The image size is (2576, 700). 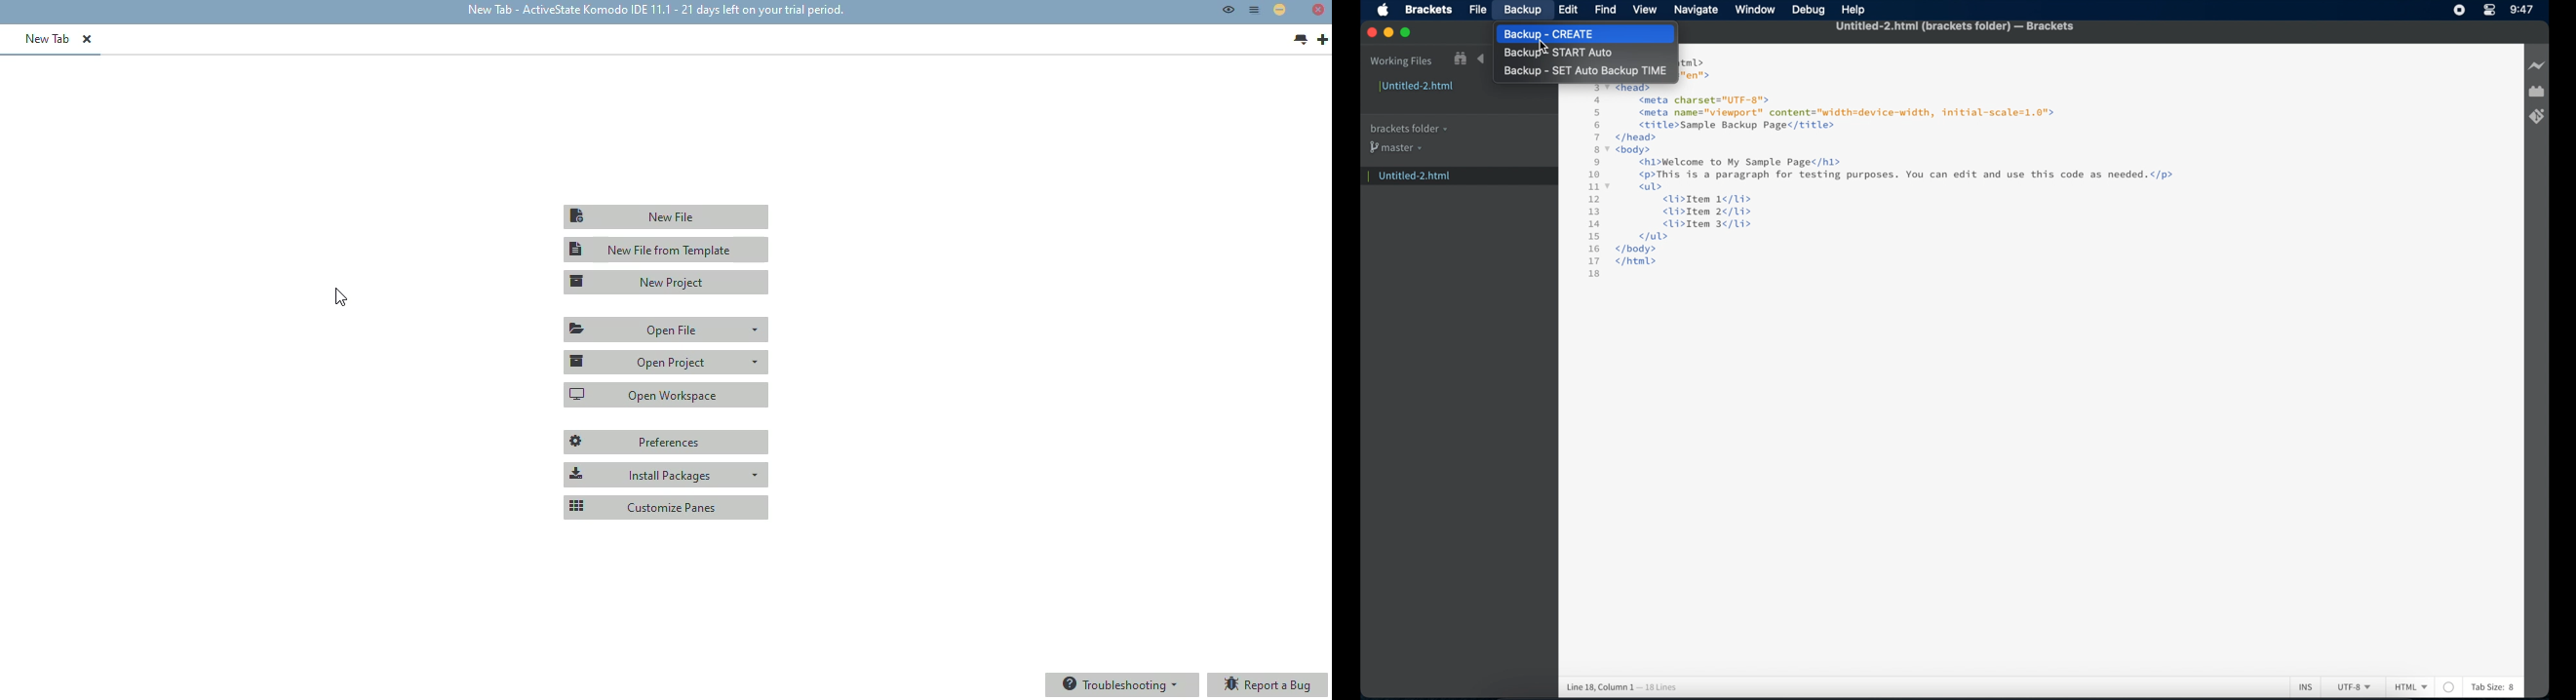 I want to click on brackets folder menu, so click(x=1408, y=129).